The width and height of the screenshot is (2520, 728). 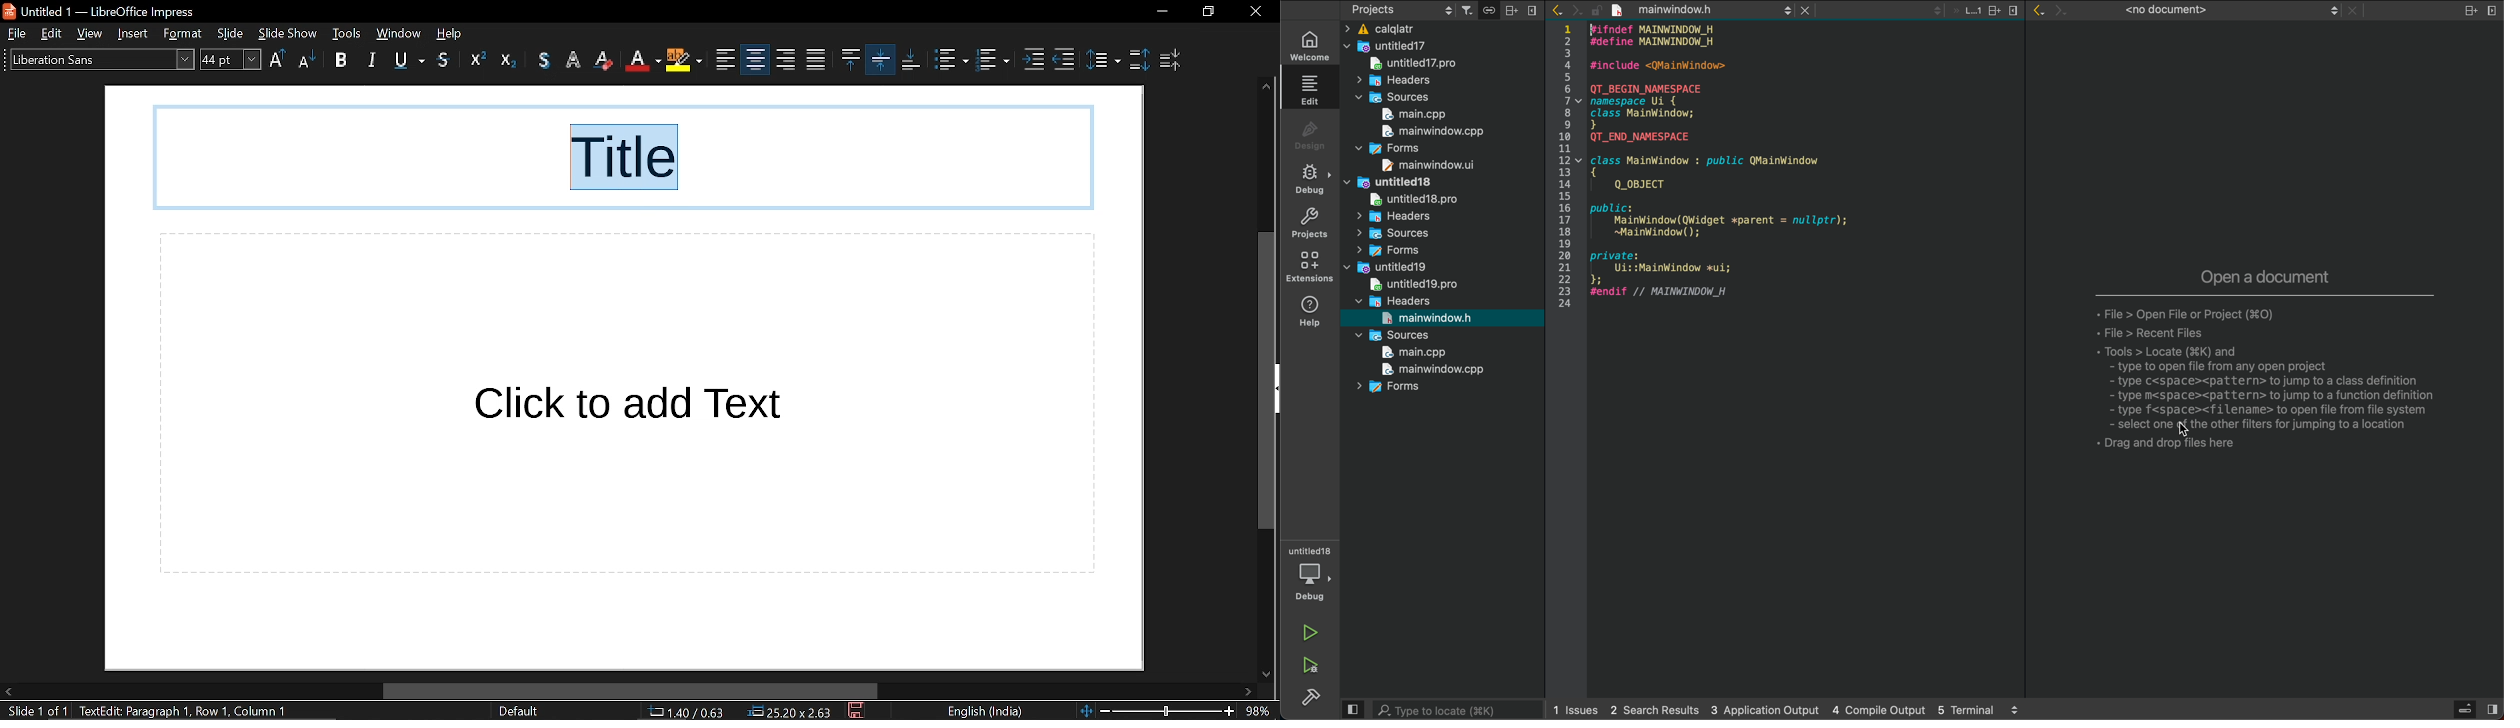 I want to click on main.cpp, so click(x=1411, y=352).